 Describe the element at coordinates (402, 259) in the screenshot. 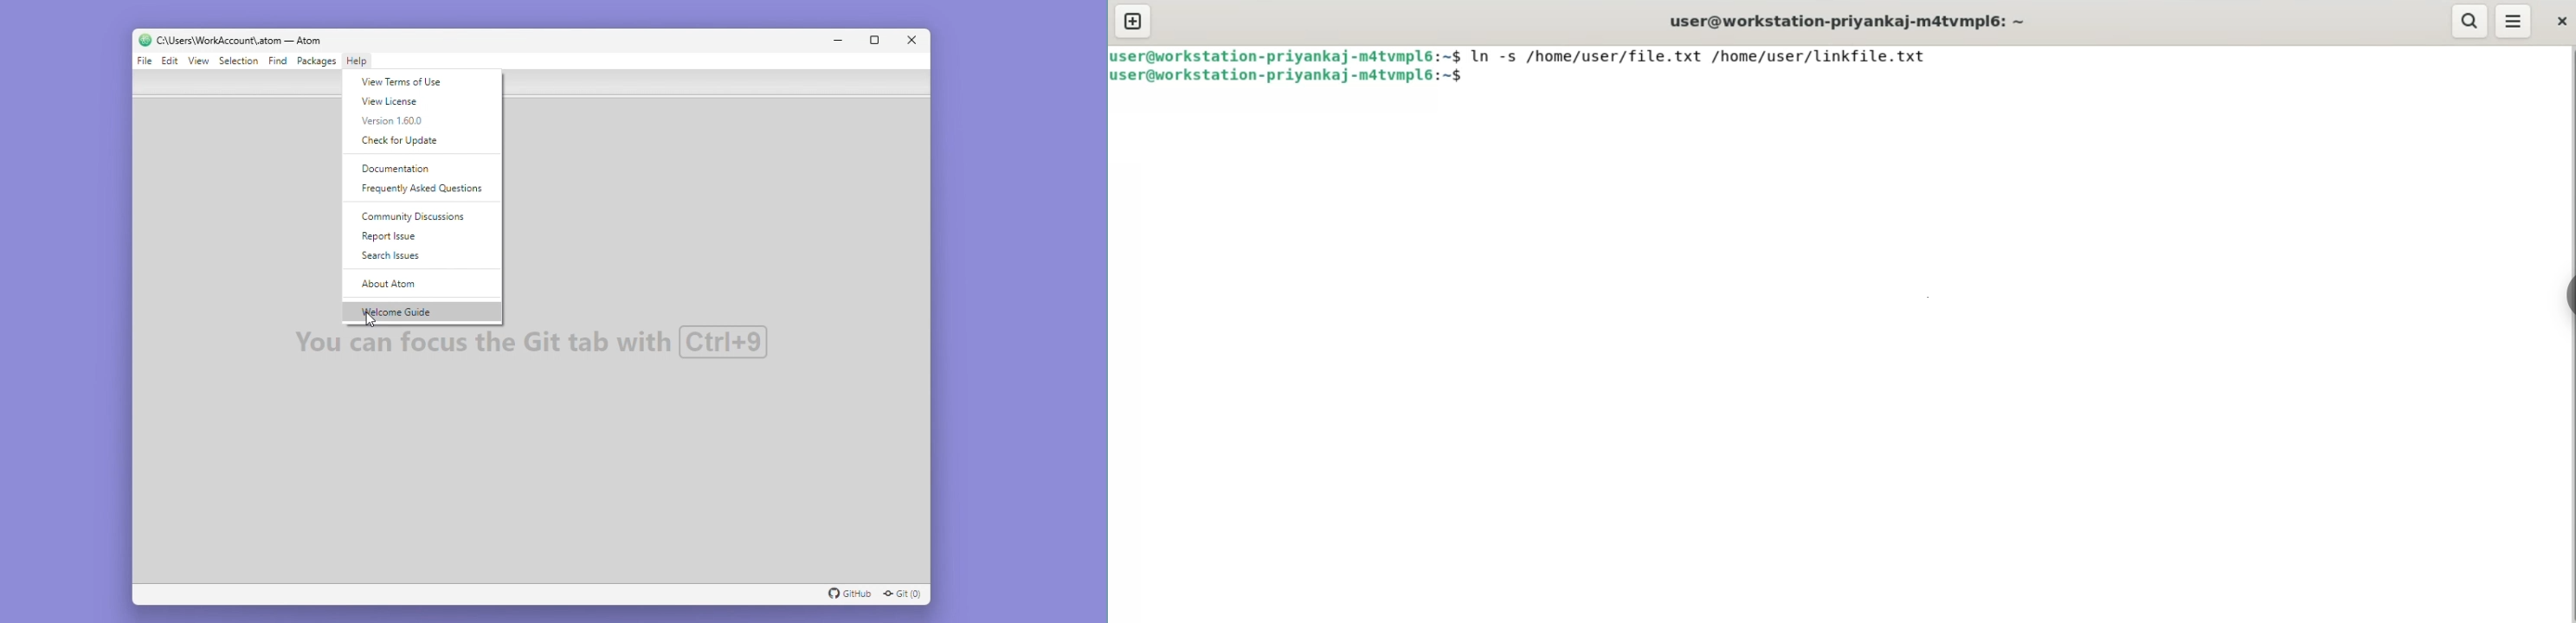

I see `Search issues` at that location.